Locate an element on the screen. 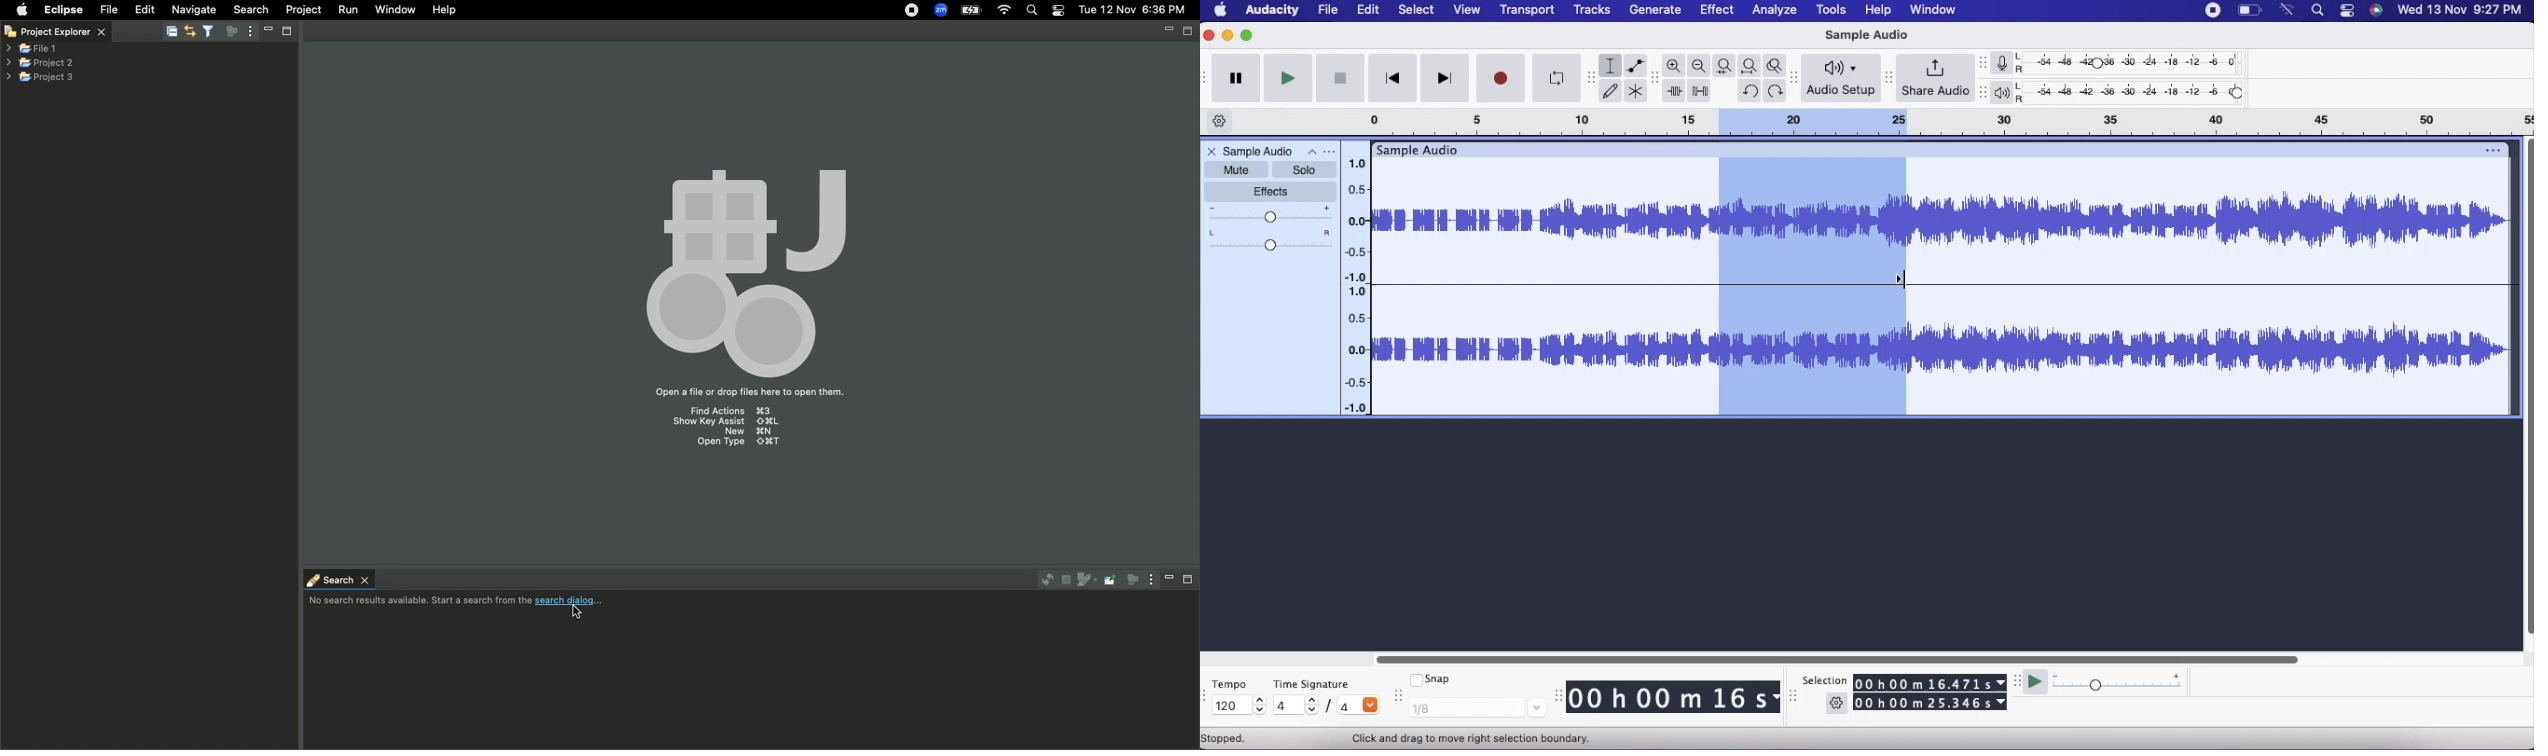 The width and height of the screenshot is (2548, 756). click and drag to move right selection boundary is located at coordinates (1467, 737).